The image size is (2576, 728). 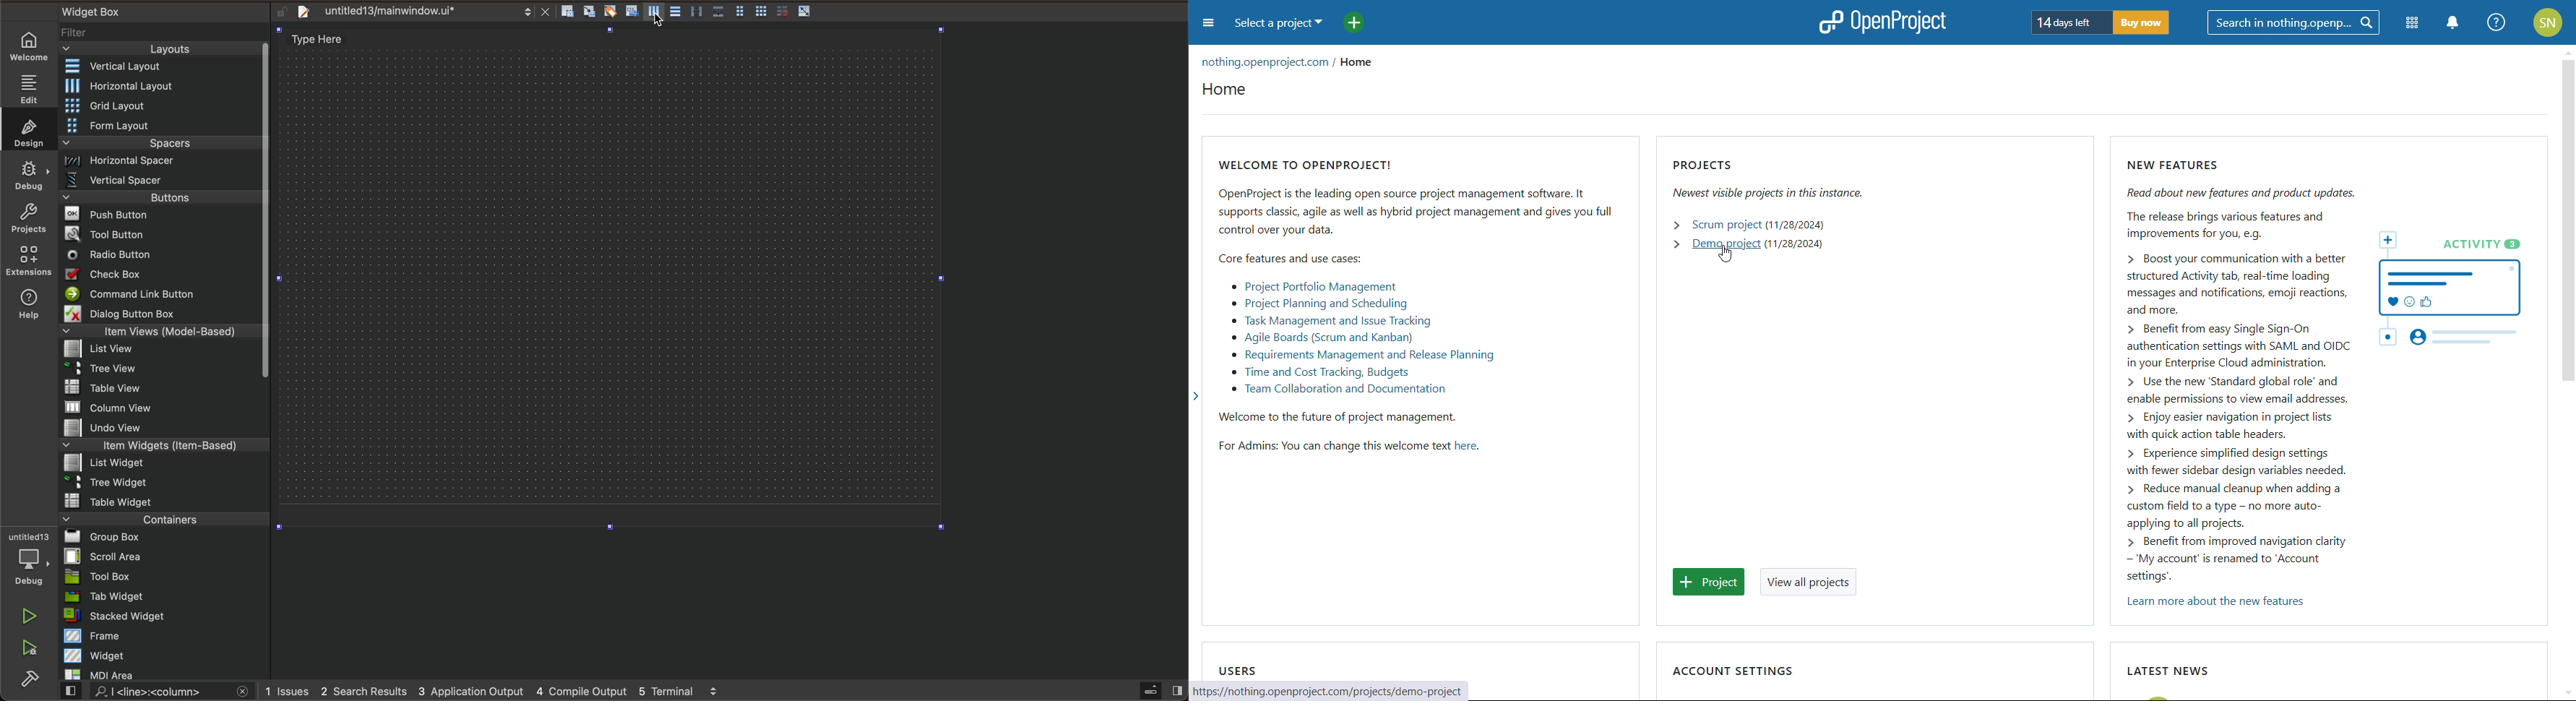 I want to click on > Benefit from easy Single Sign-On
authentication settings with SAML and OIDC
in your Enterprise Cloud administration., so click(x=2236, y=345).